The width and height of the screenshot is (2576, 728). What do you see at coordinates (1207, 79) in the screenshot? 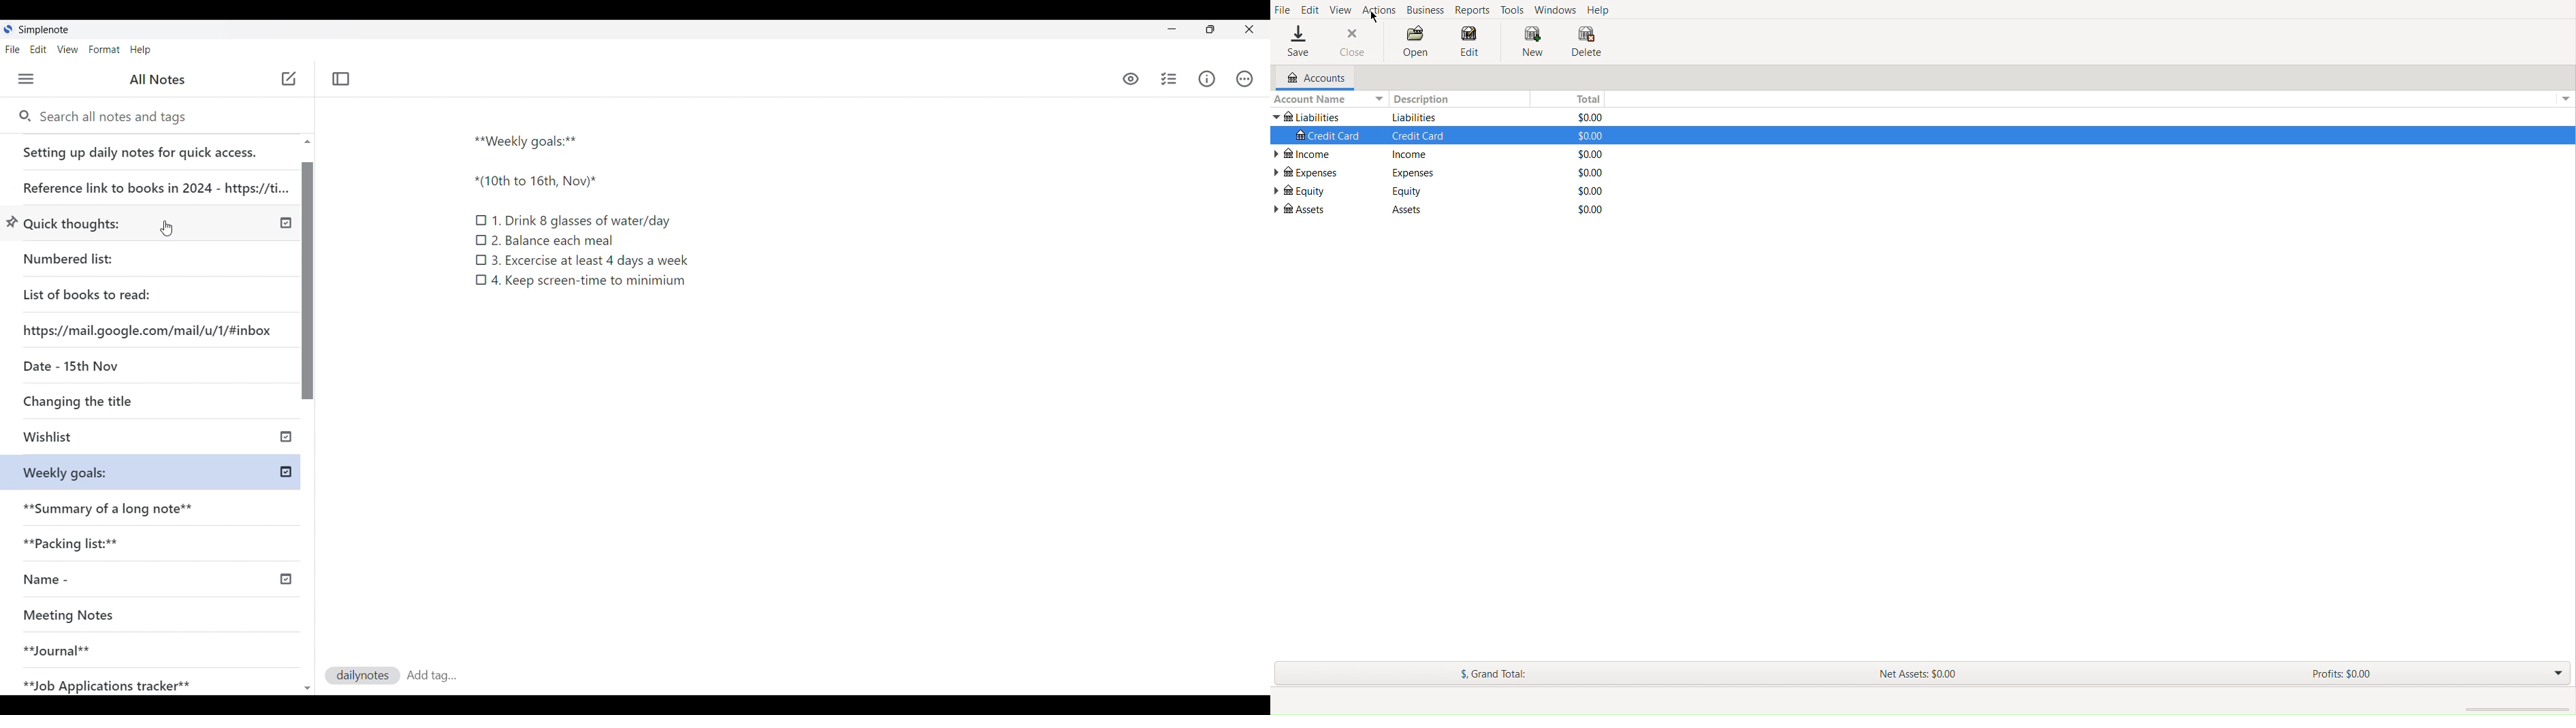
I see `Info` at bounding box center [1207, 79].